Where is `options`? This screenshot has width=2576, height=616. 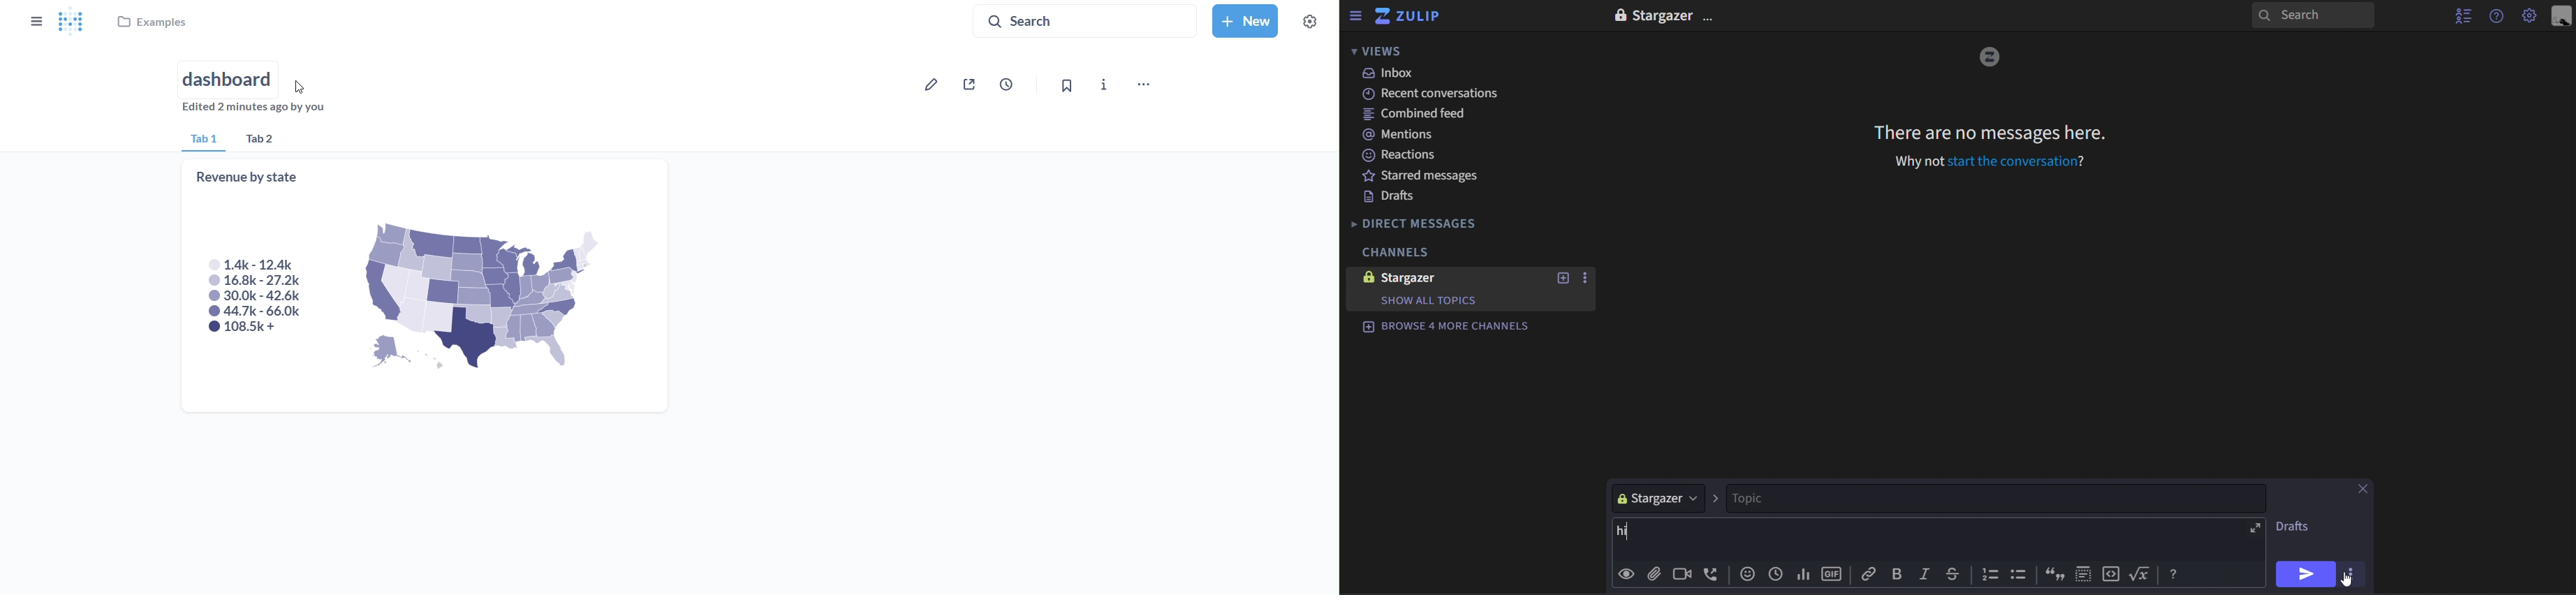 options is located at coordinates (1710, 15).